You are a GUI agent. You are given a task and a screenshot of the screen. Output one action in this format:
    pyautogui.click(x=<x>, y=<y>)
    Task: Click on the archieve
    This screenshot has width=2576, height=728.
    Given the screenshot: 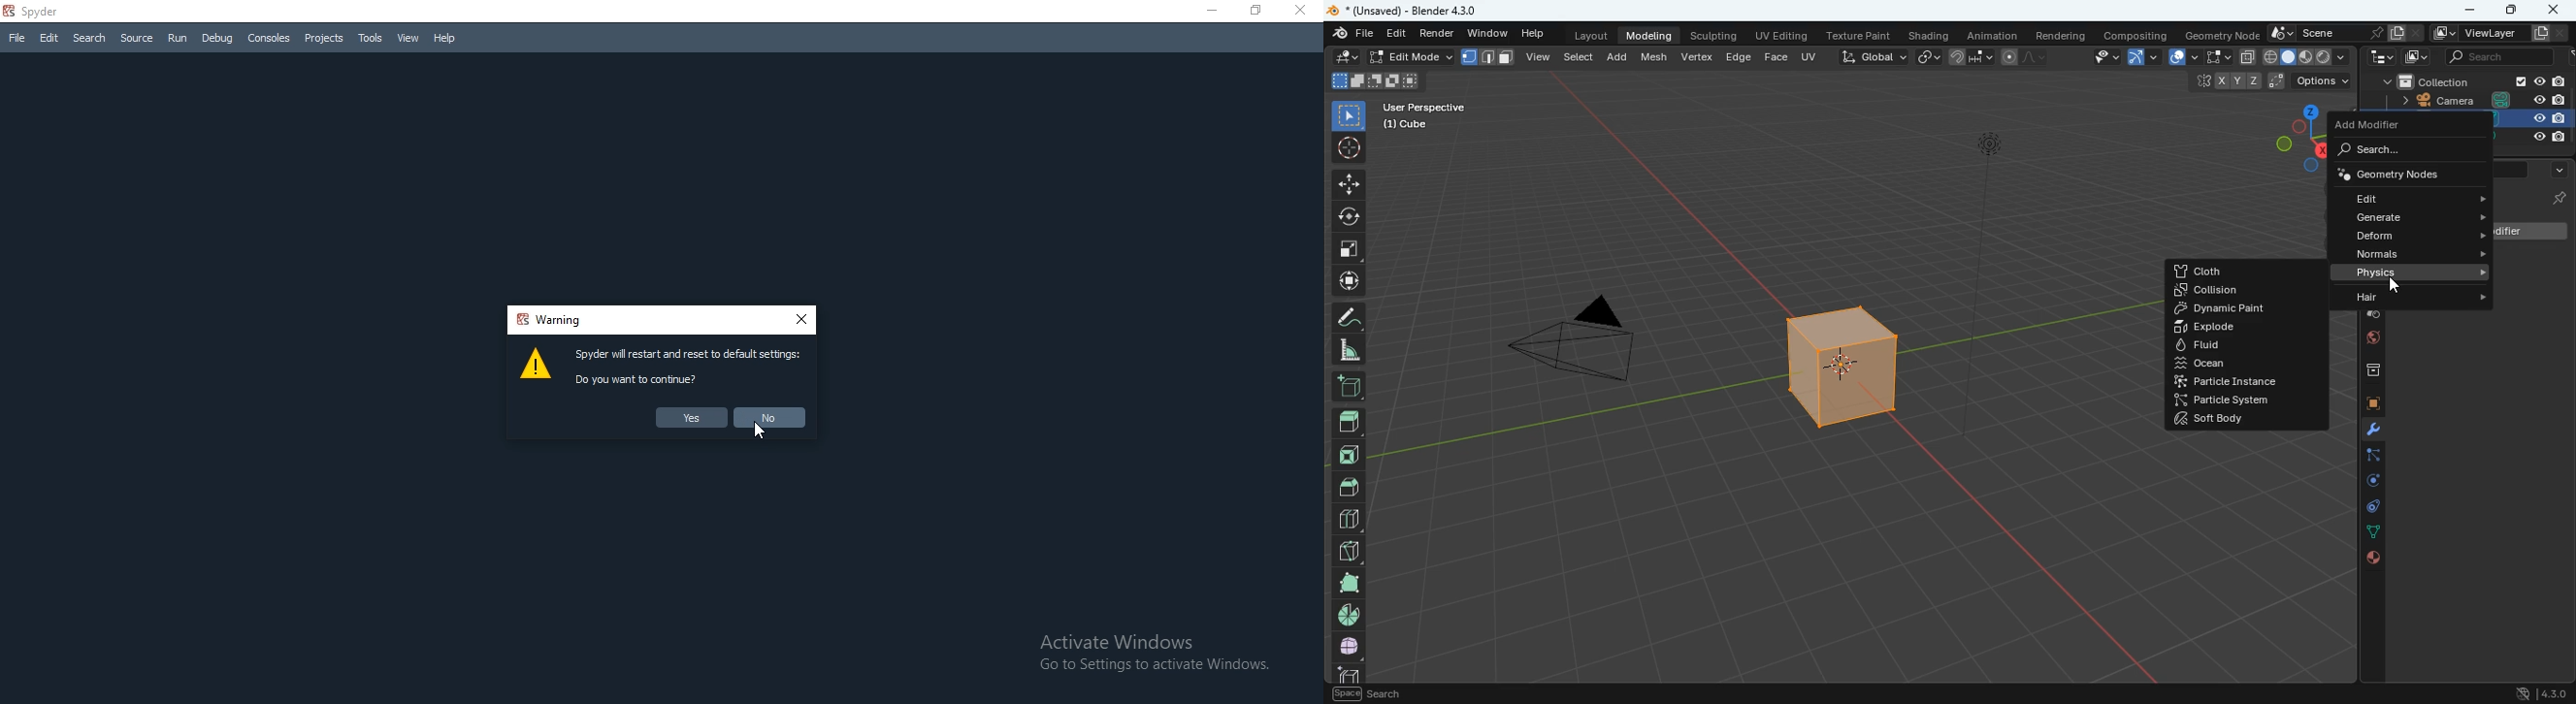 What is the action you would take?
    pyautogui.click(x=2366, y=372)
    